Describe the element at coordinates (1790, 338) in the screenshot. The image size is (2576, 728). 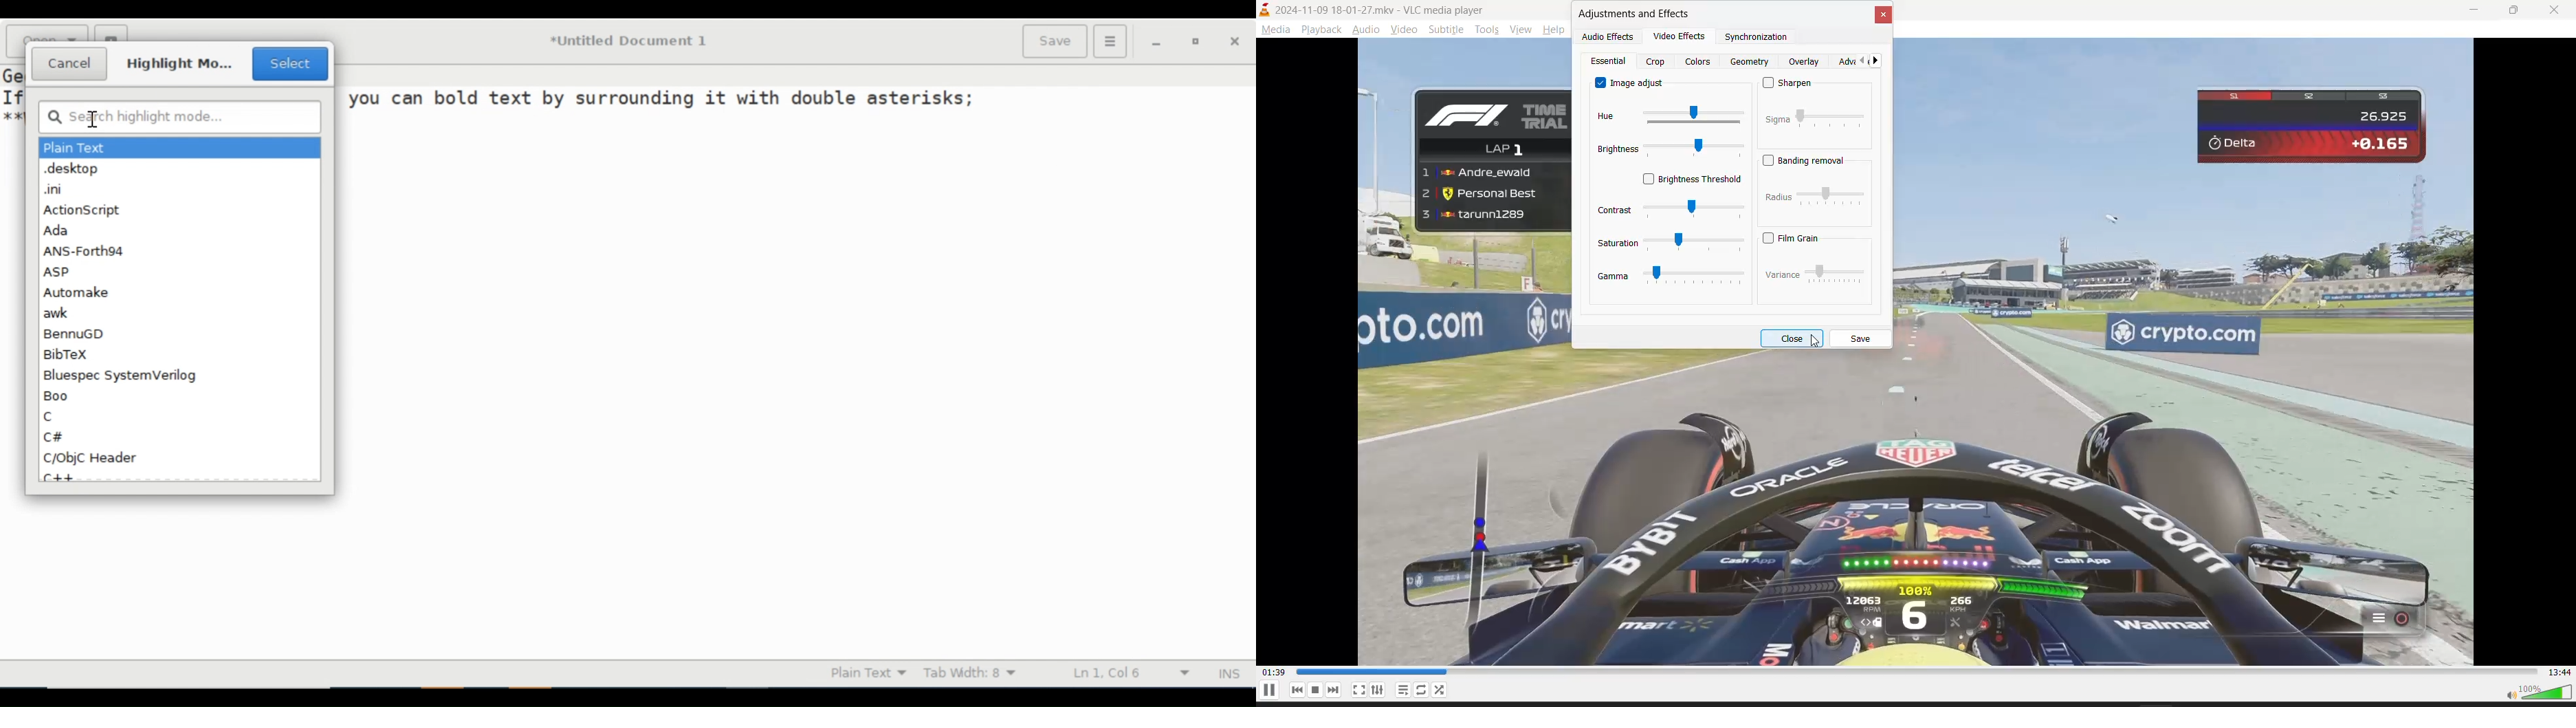
I see `close` at that location.